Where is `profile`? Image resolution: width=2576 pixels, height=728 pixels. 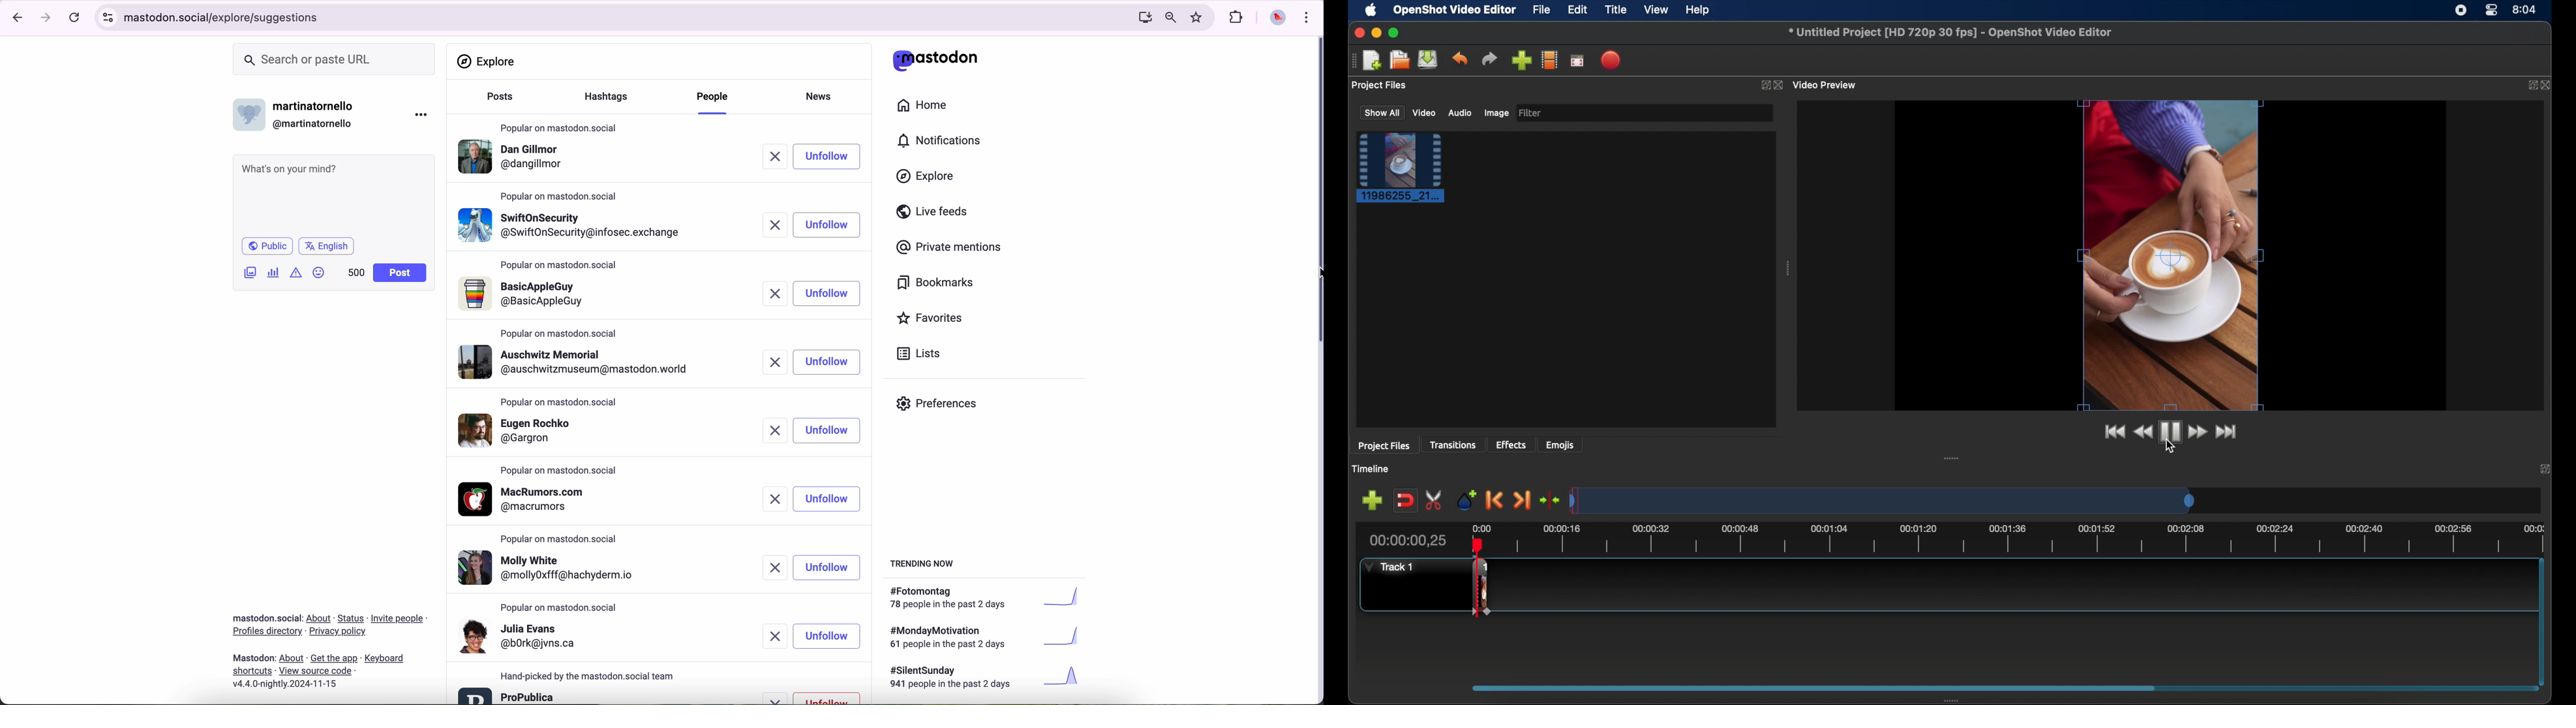 profile is located at coordinates (580, 362).